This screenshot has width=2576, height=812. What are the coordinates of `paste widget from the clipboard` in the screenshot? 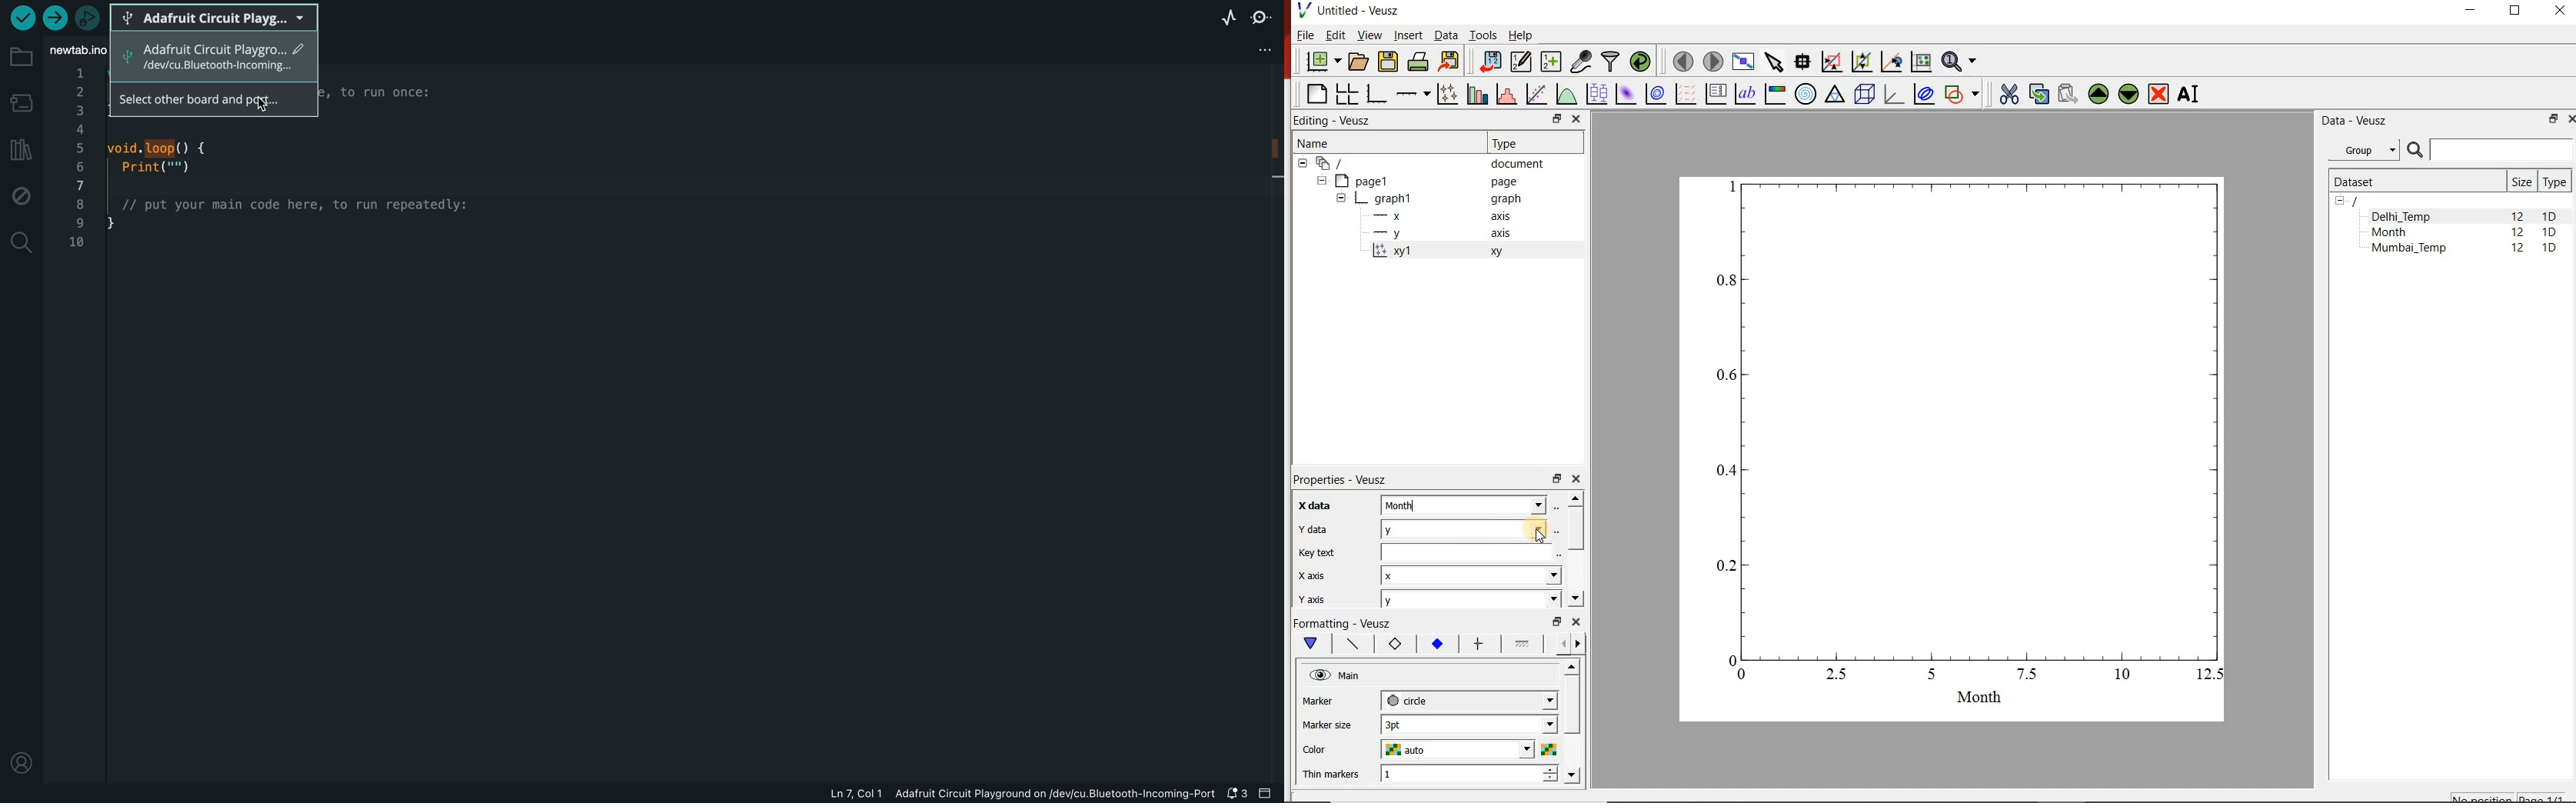 It's located at (2068, 93).